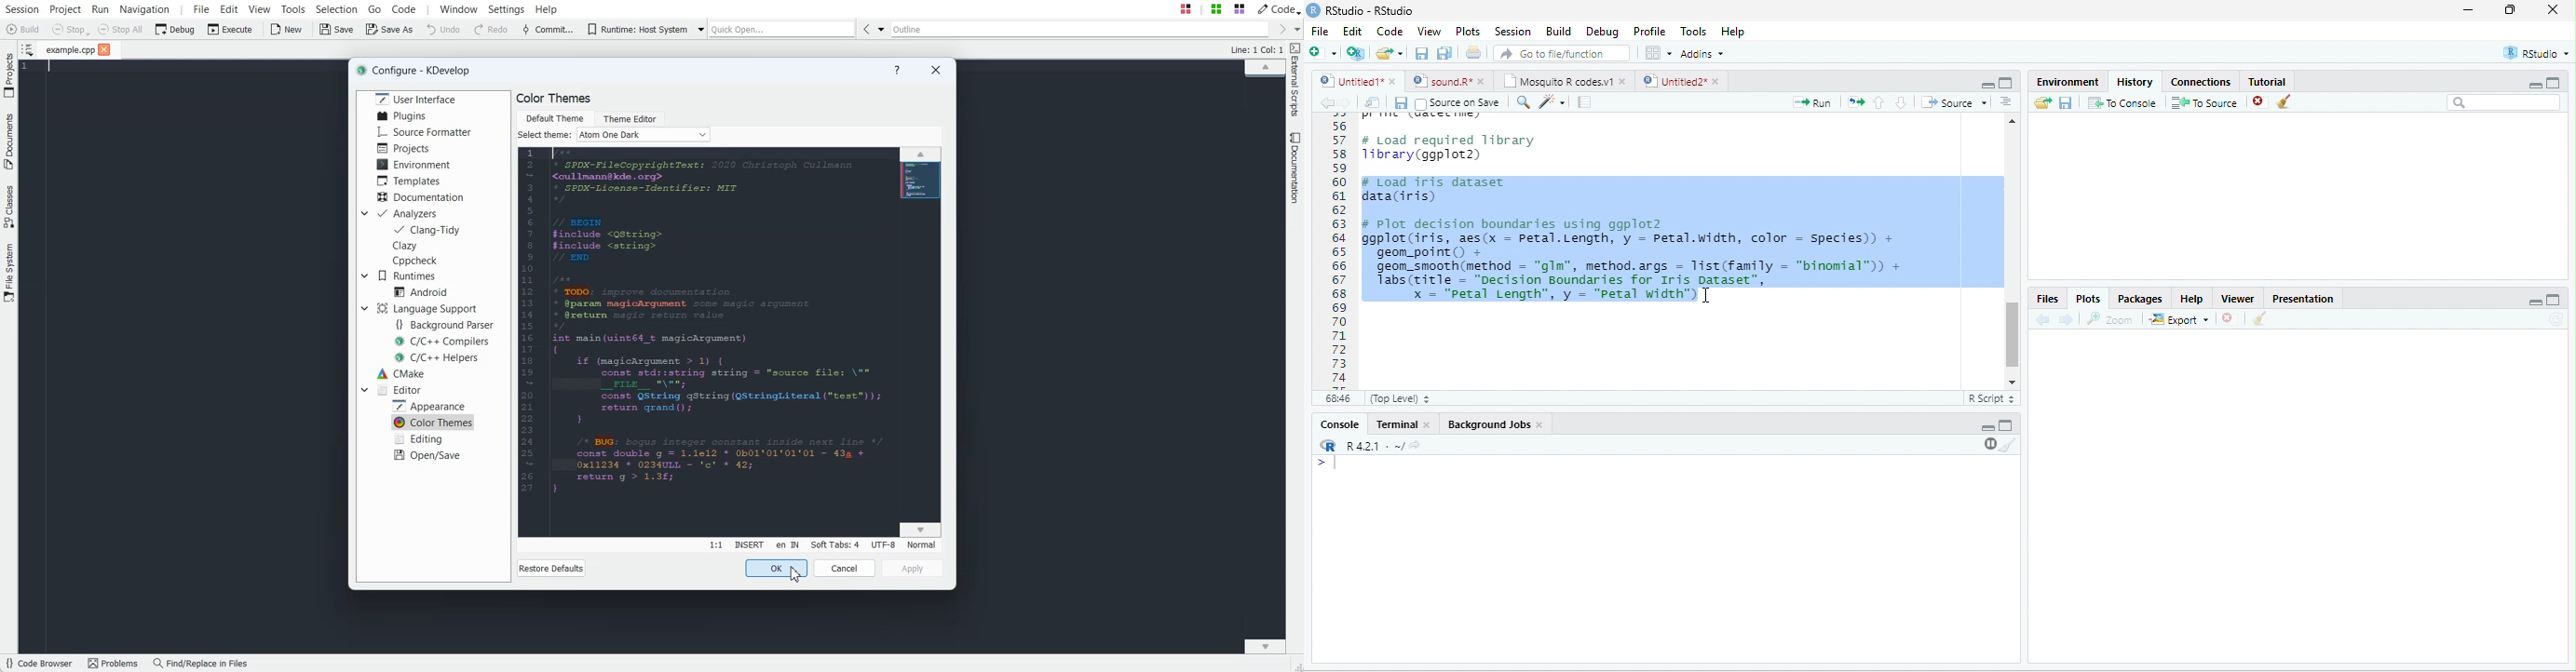 The image size is (2576, 672). What do you see at coordinates (2108, 319) in the screenshot?
I see `Zoom` at bounding box center [2108, 319].